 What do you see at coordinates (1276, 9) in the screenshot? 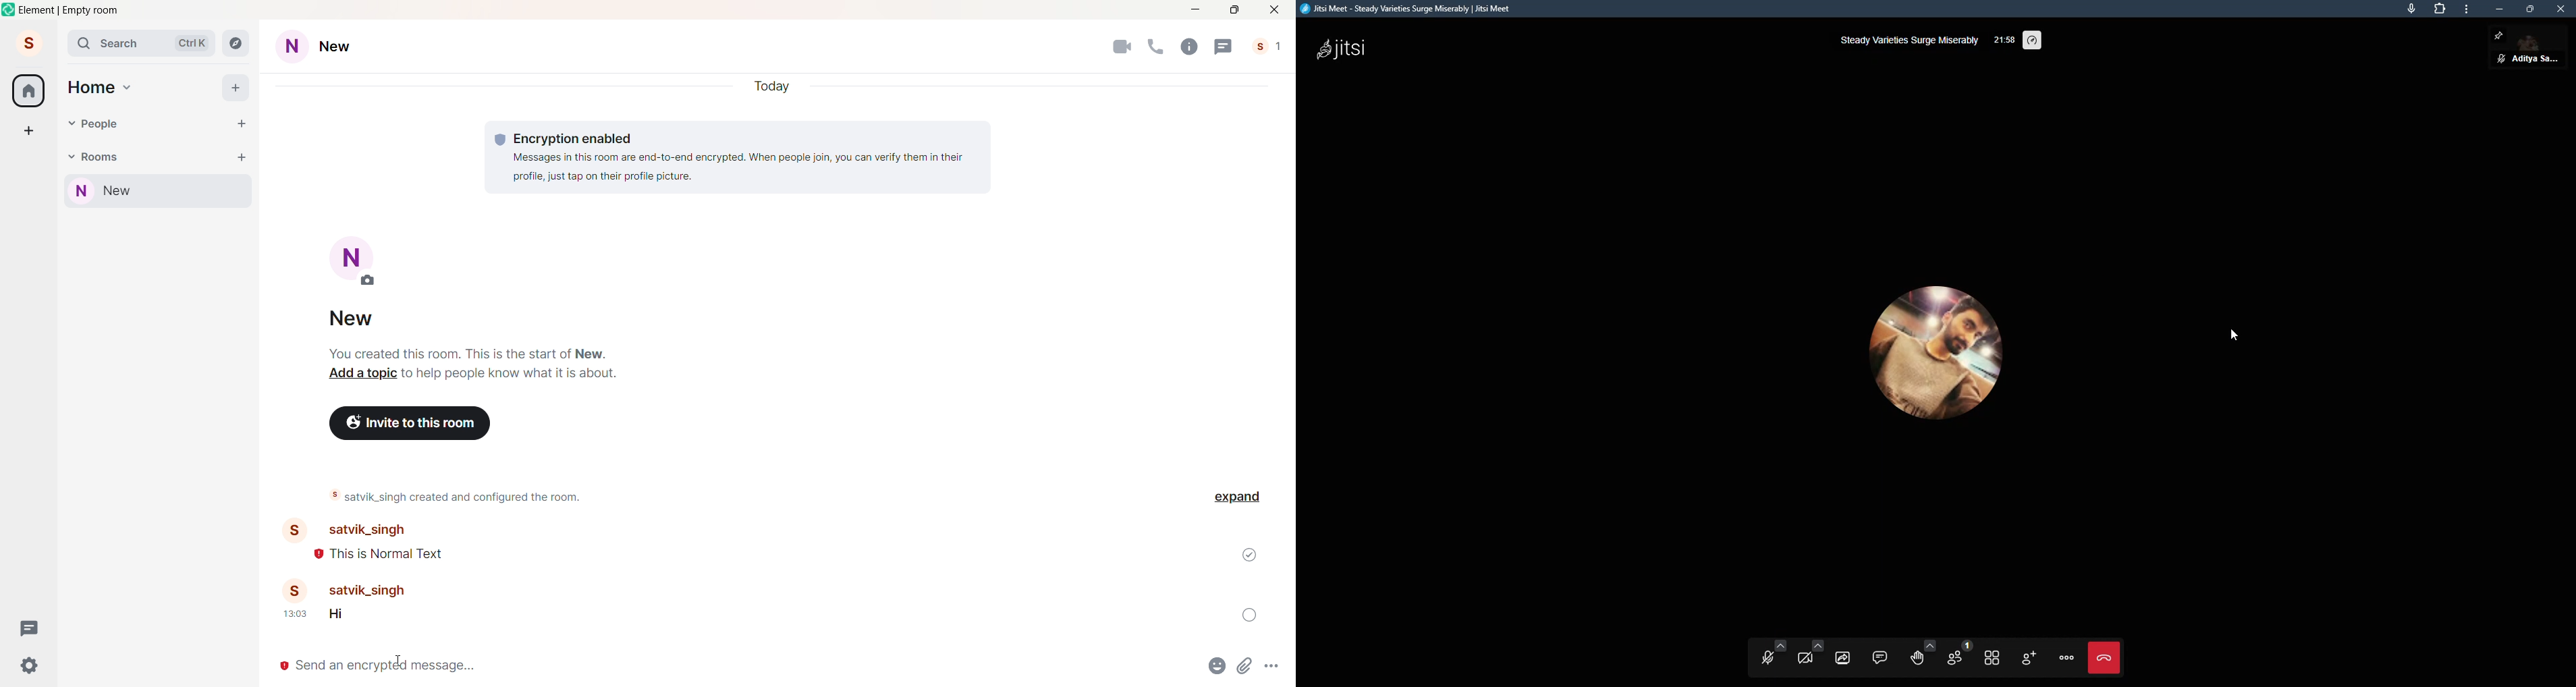
I see `Close` at bounding box center [1276, 9].